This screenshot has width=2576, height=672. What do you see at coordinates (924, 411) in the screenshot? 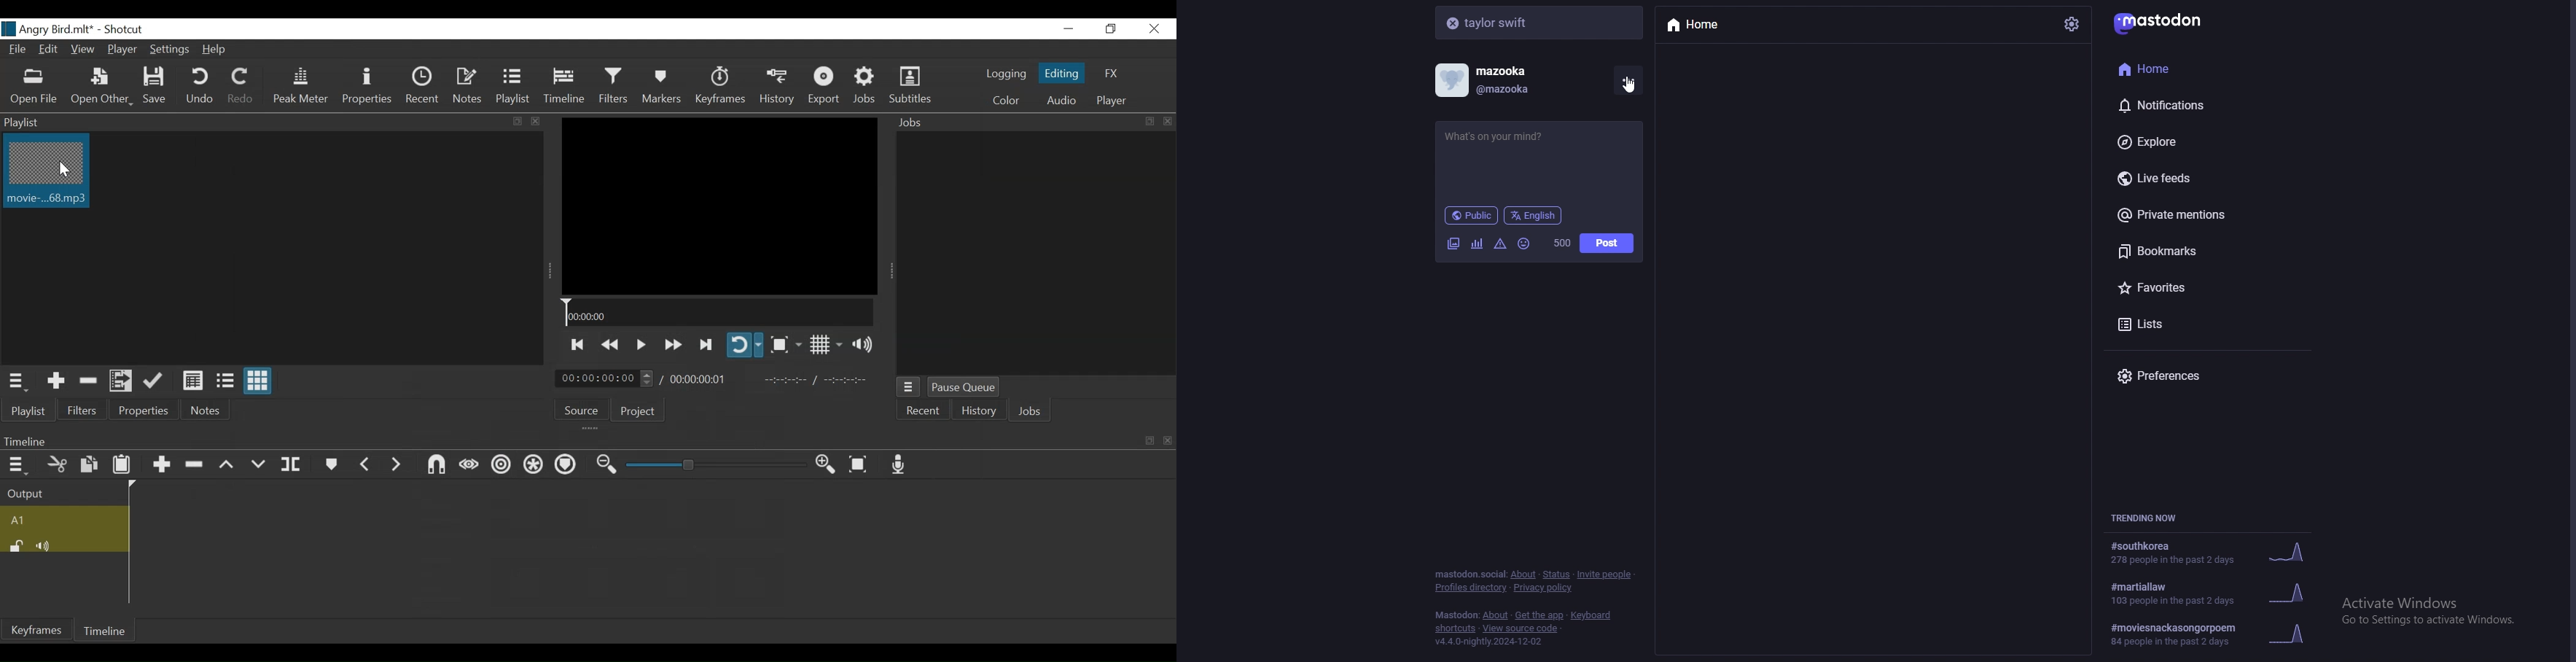
I see `Recent` at bounding box center [924, 411].